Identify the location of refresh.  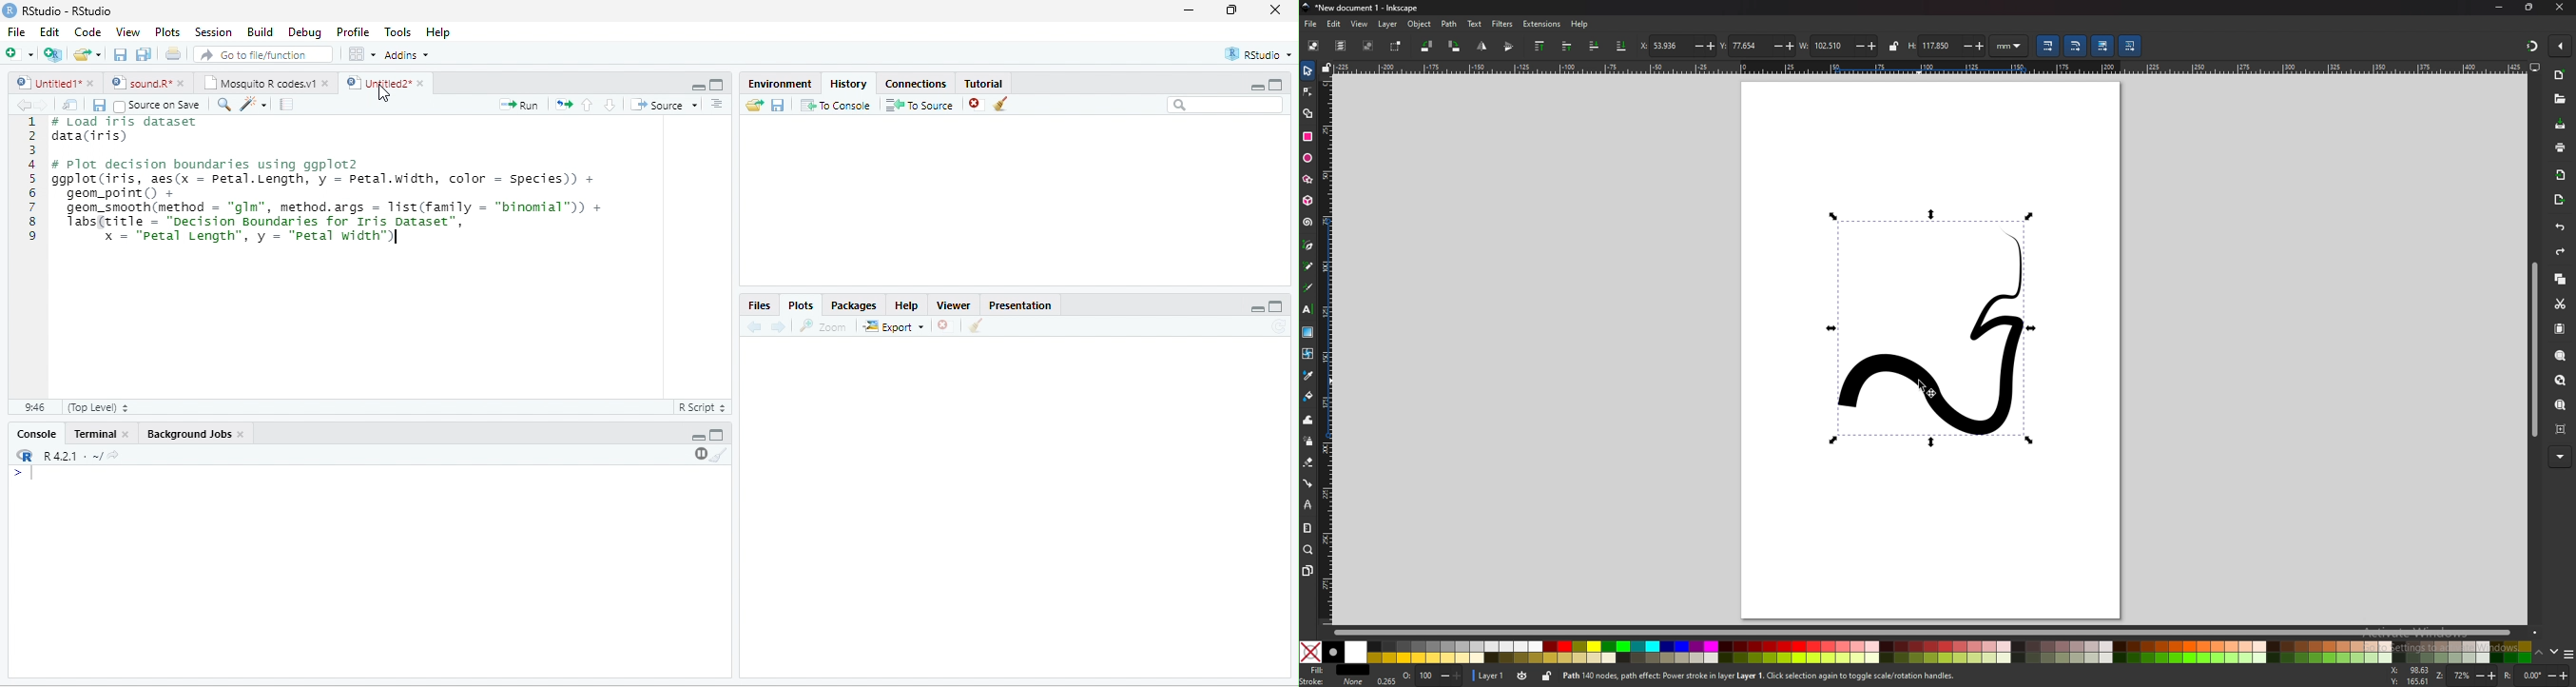
(1278, 326).